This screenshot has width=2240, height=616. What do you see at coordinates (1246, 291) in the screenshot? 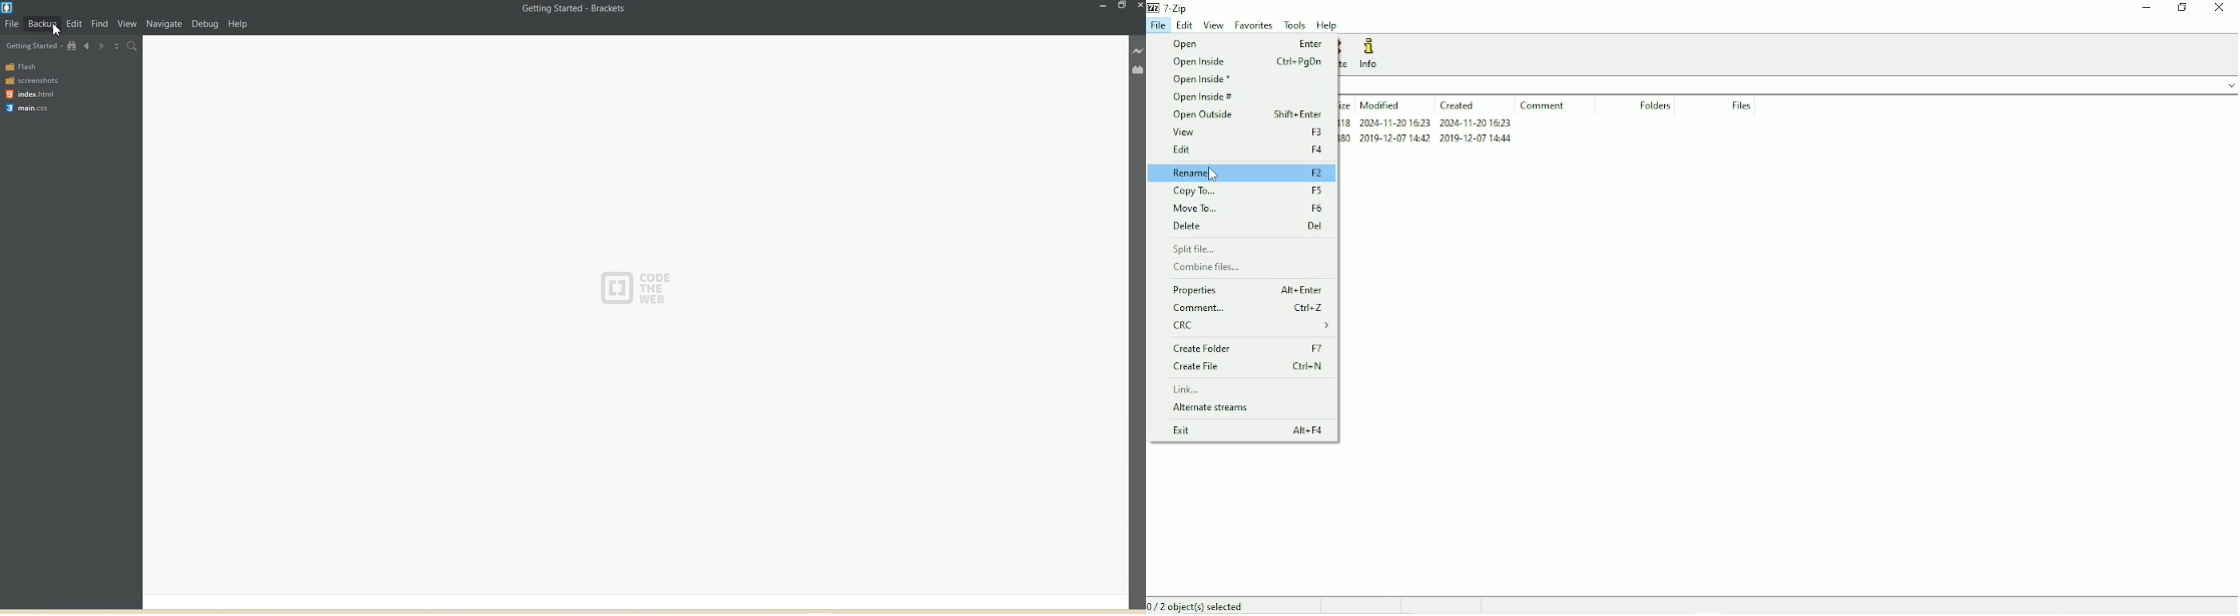
I see `Properties` at bounding box center [1246, 291].